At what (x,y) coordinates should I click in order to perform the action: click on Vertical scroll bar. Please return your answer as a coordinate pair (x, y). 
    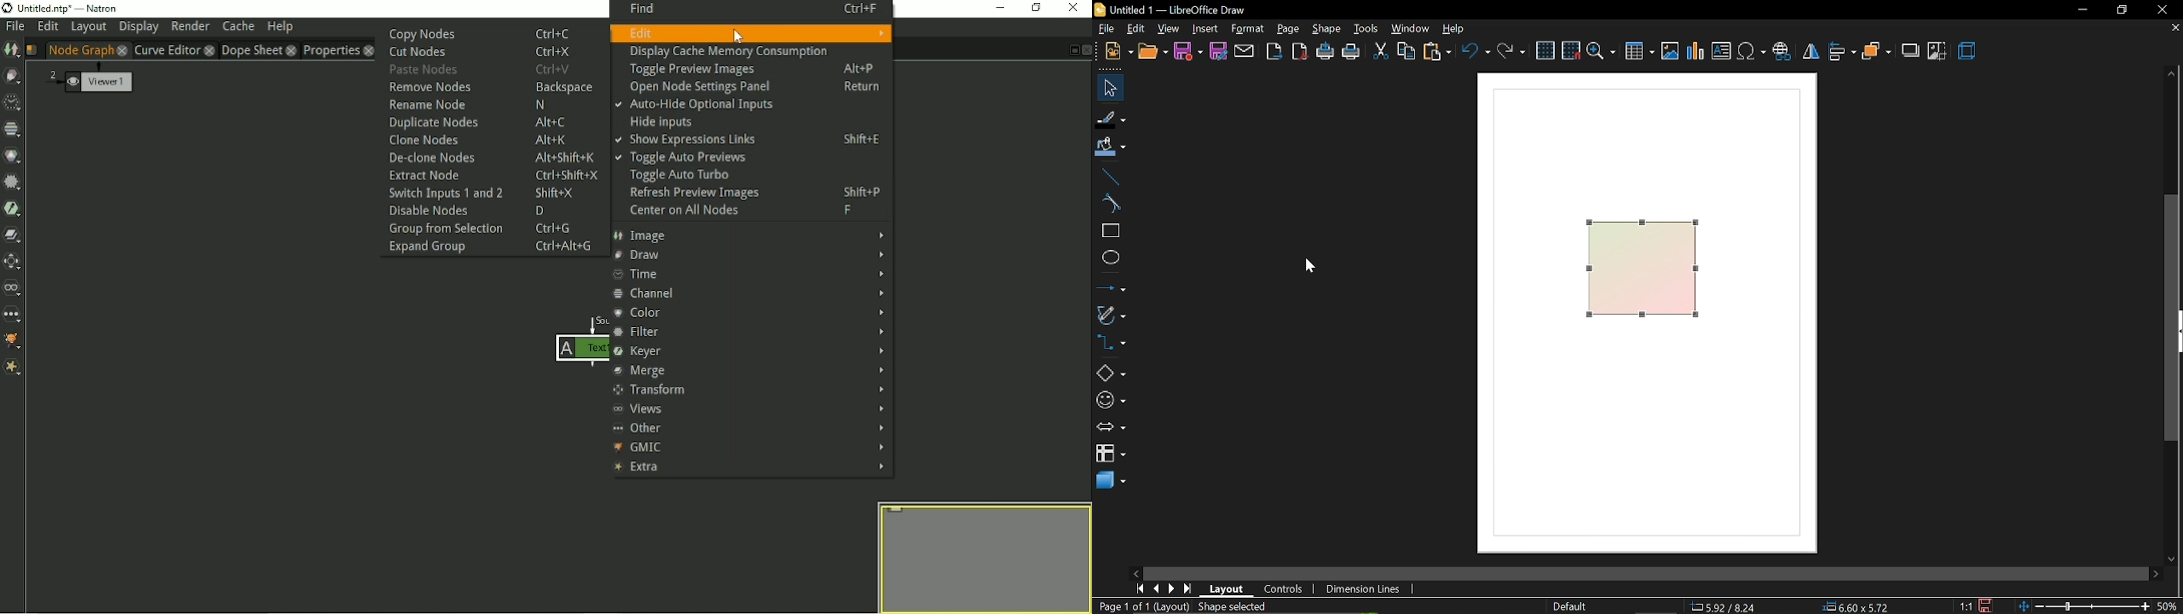
    Looking at the image, I should click on (2172, 321).